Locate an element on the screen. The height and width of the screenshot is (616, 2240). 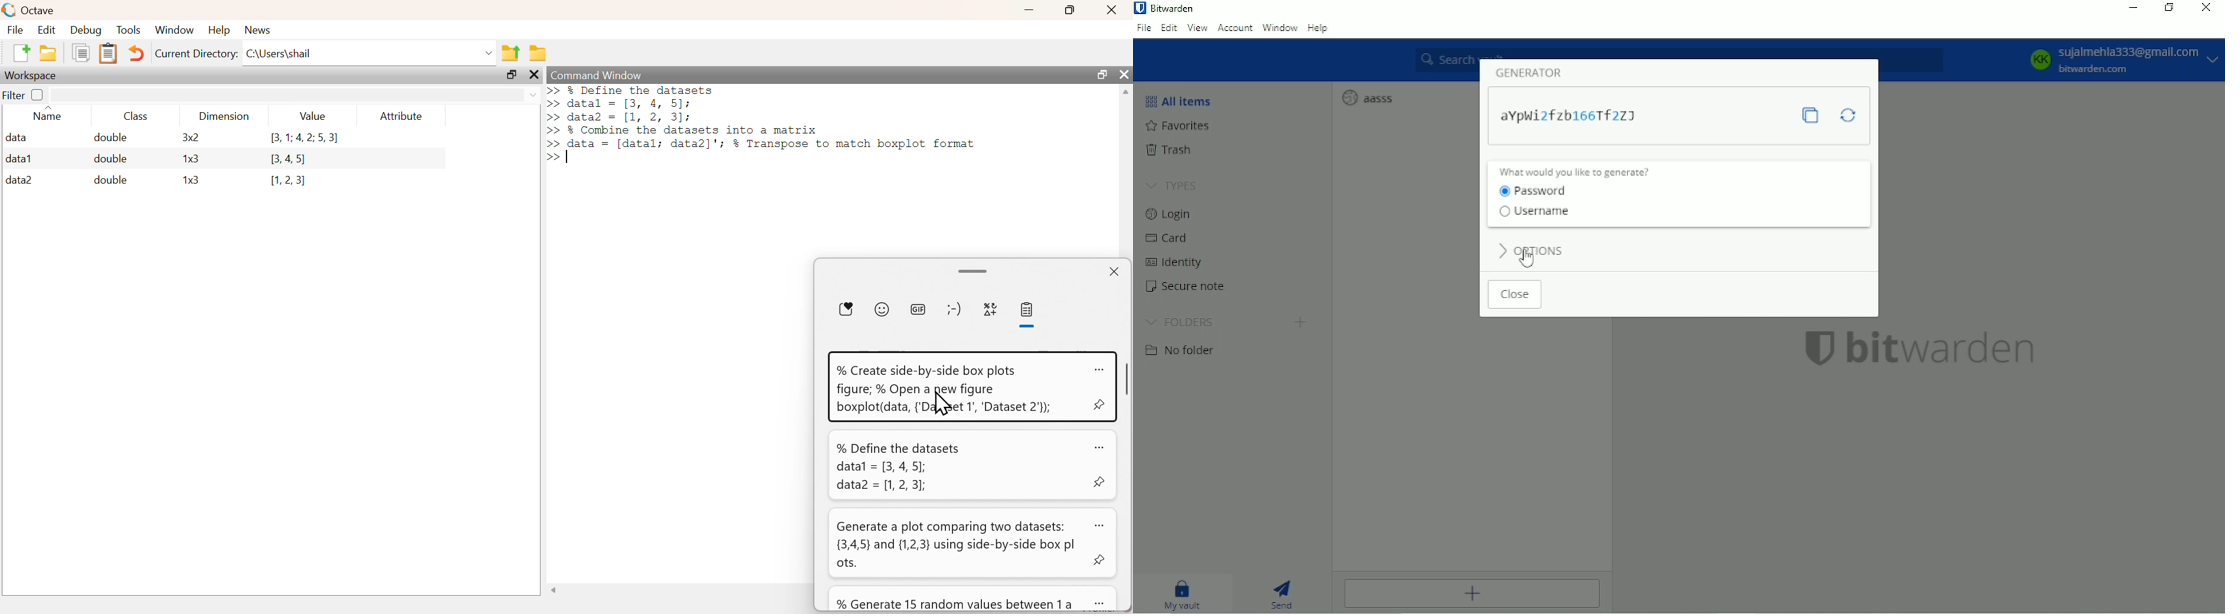
data is located at coordinates (18, 137).